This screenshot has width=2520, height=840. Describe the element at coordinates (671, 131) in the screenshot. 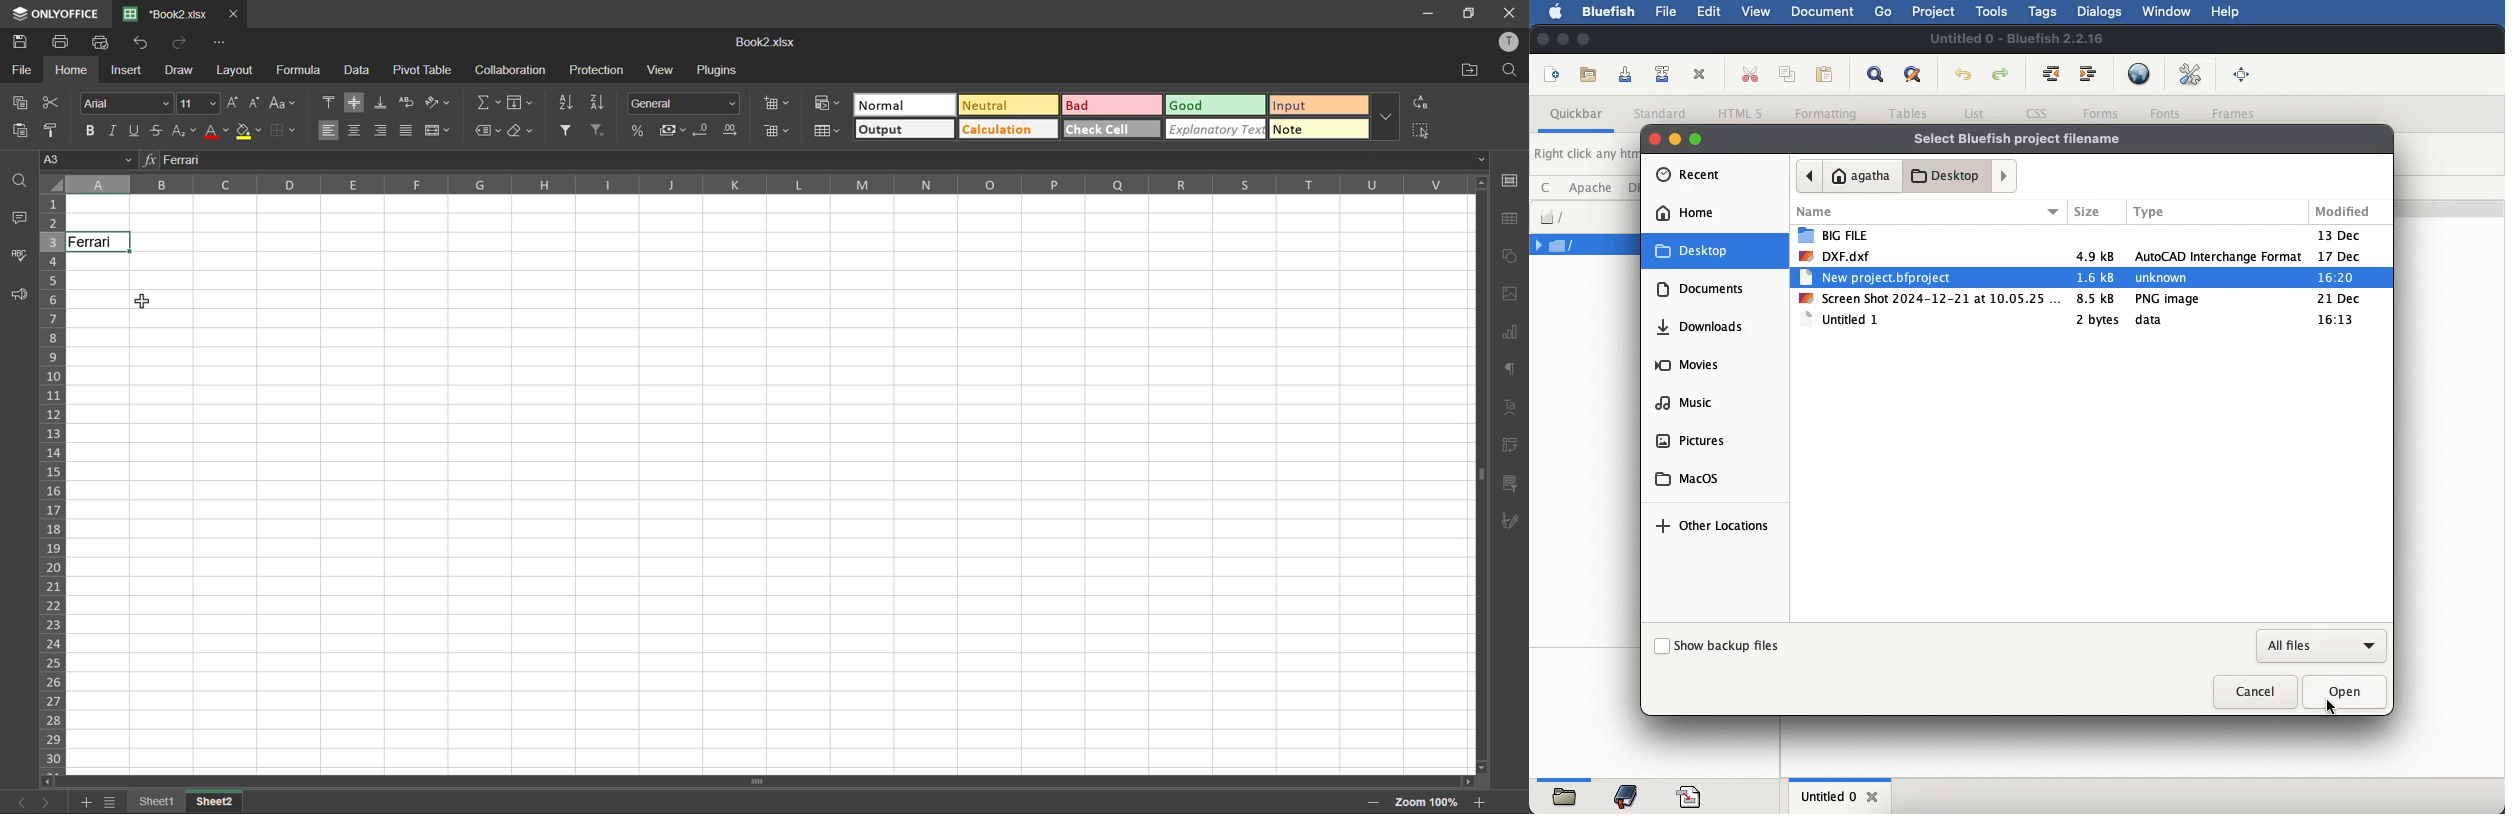

I see `accounting` at that location.